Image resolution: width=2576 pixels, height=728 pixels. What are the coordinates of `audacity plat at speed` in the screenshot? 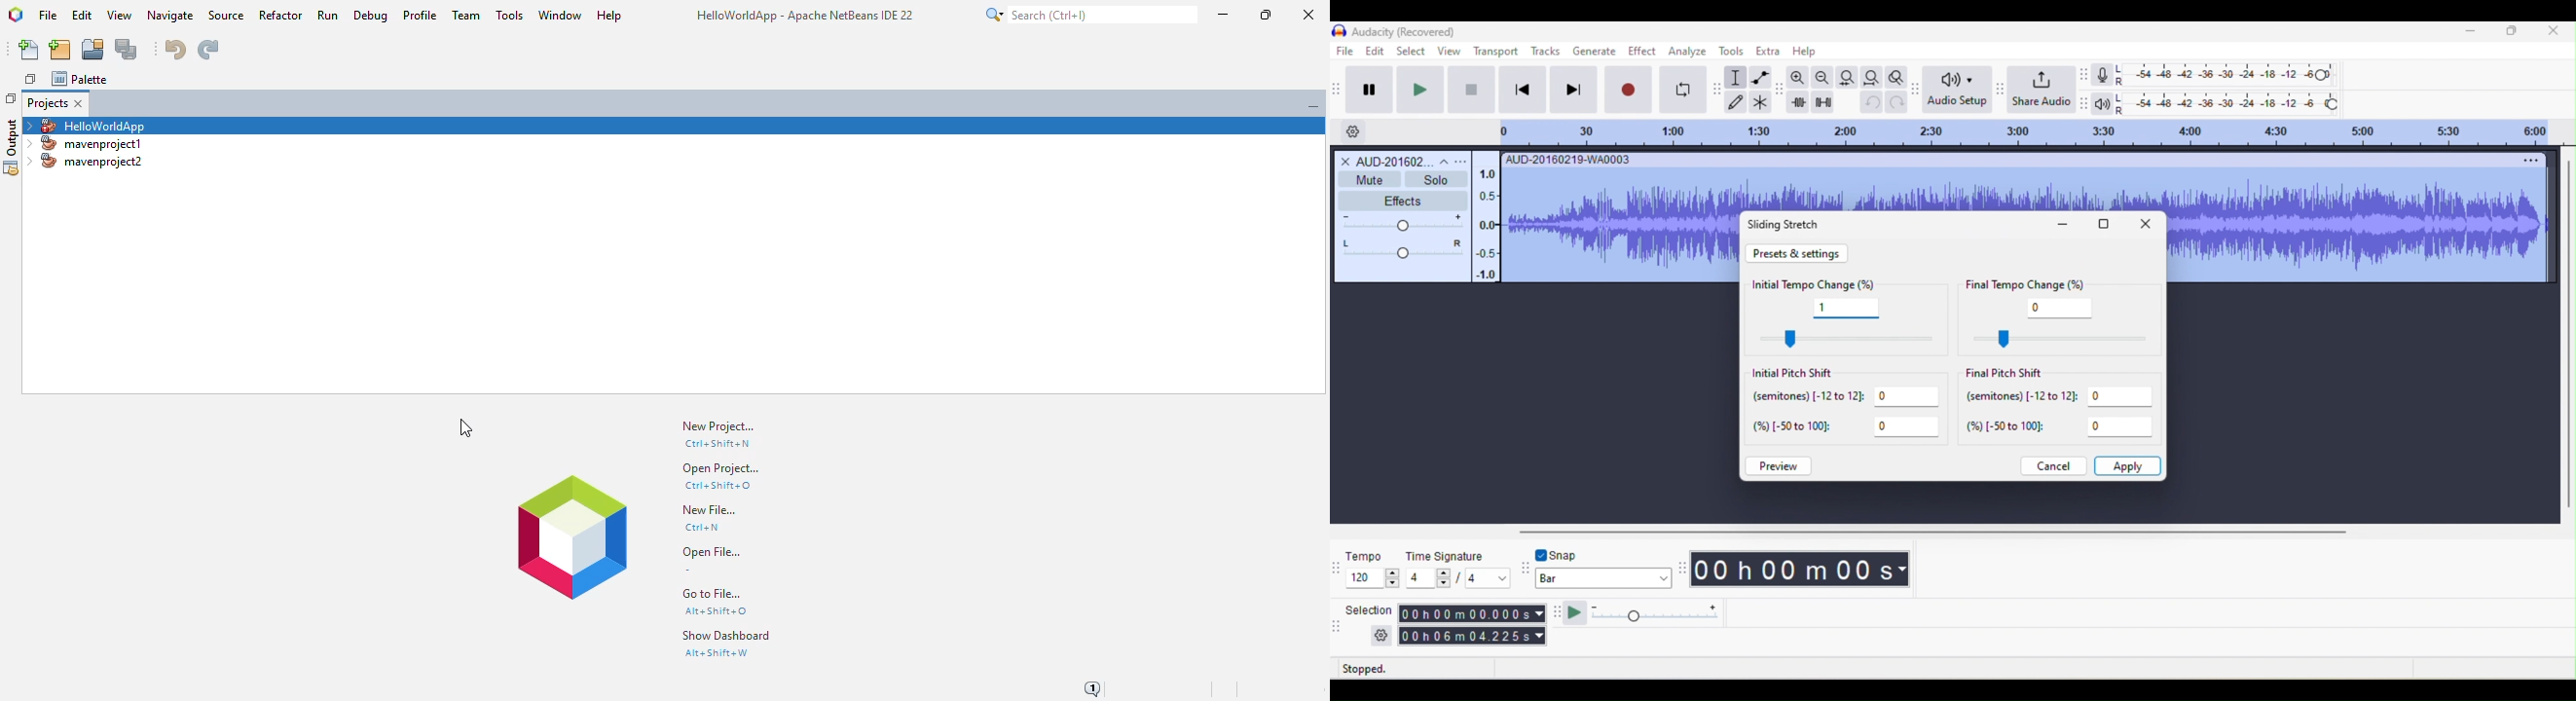 It's located at (1558, 615).